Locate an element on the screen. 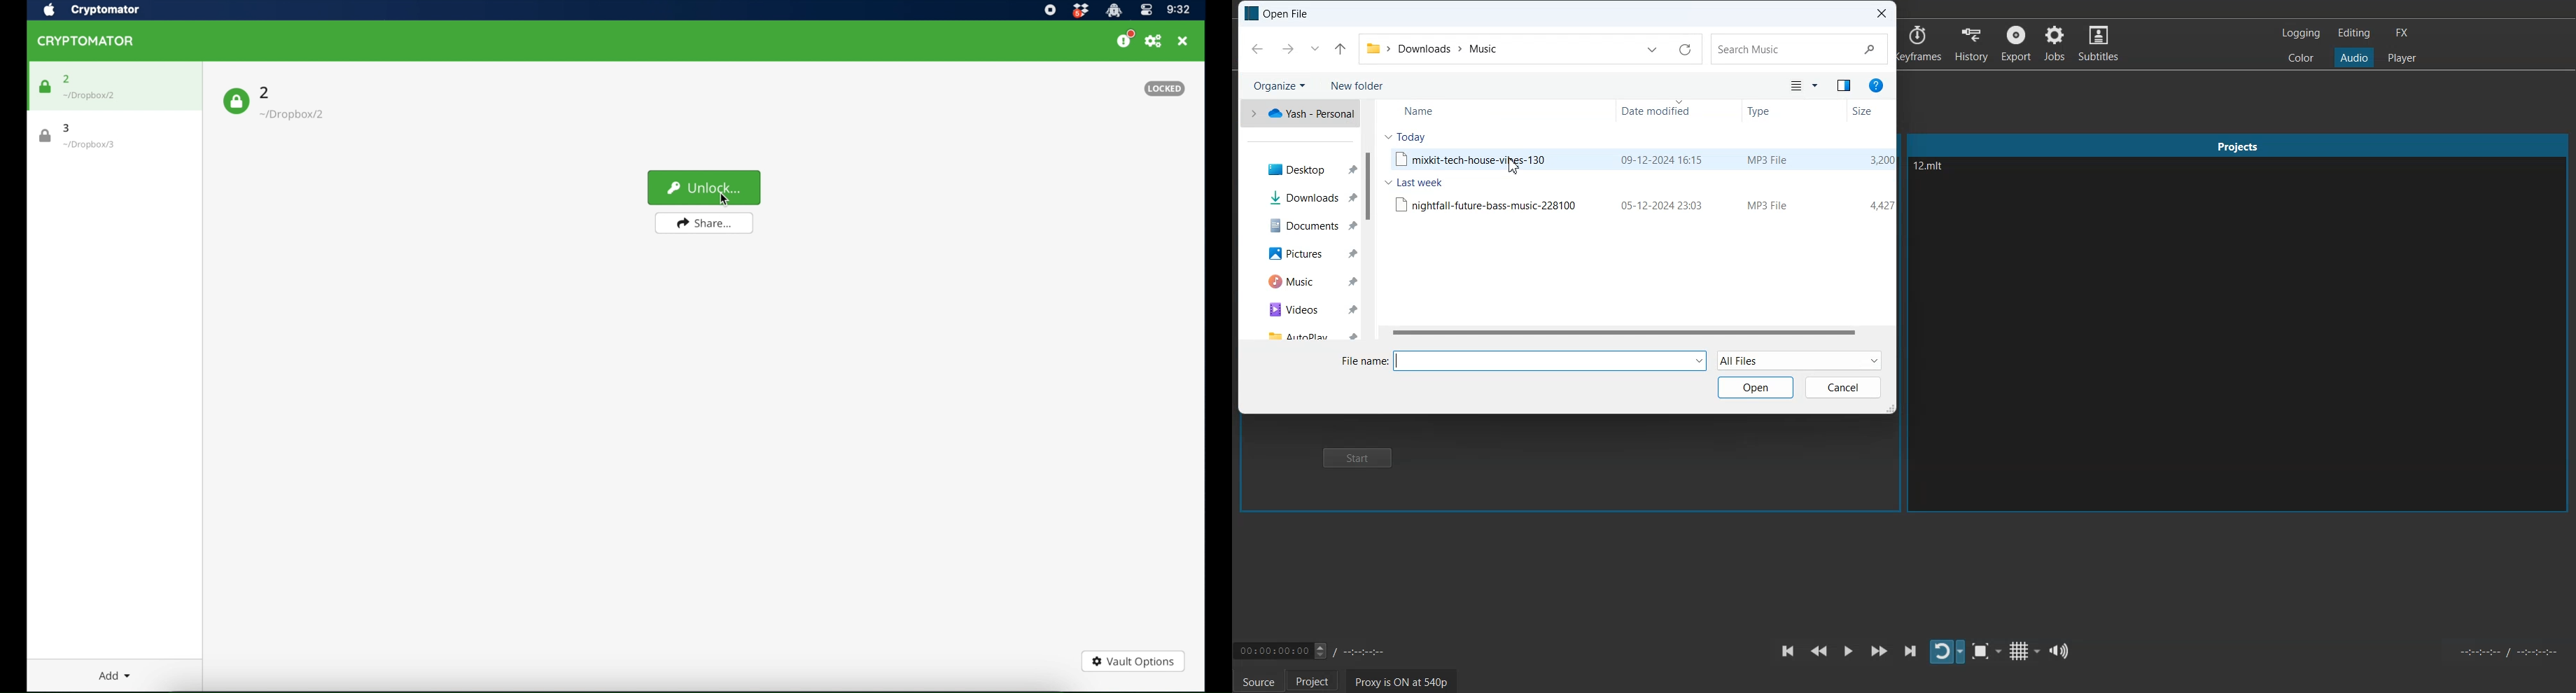  Type is located at coordinates (1760, 112).